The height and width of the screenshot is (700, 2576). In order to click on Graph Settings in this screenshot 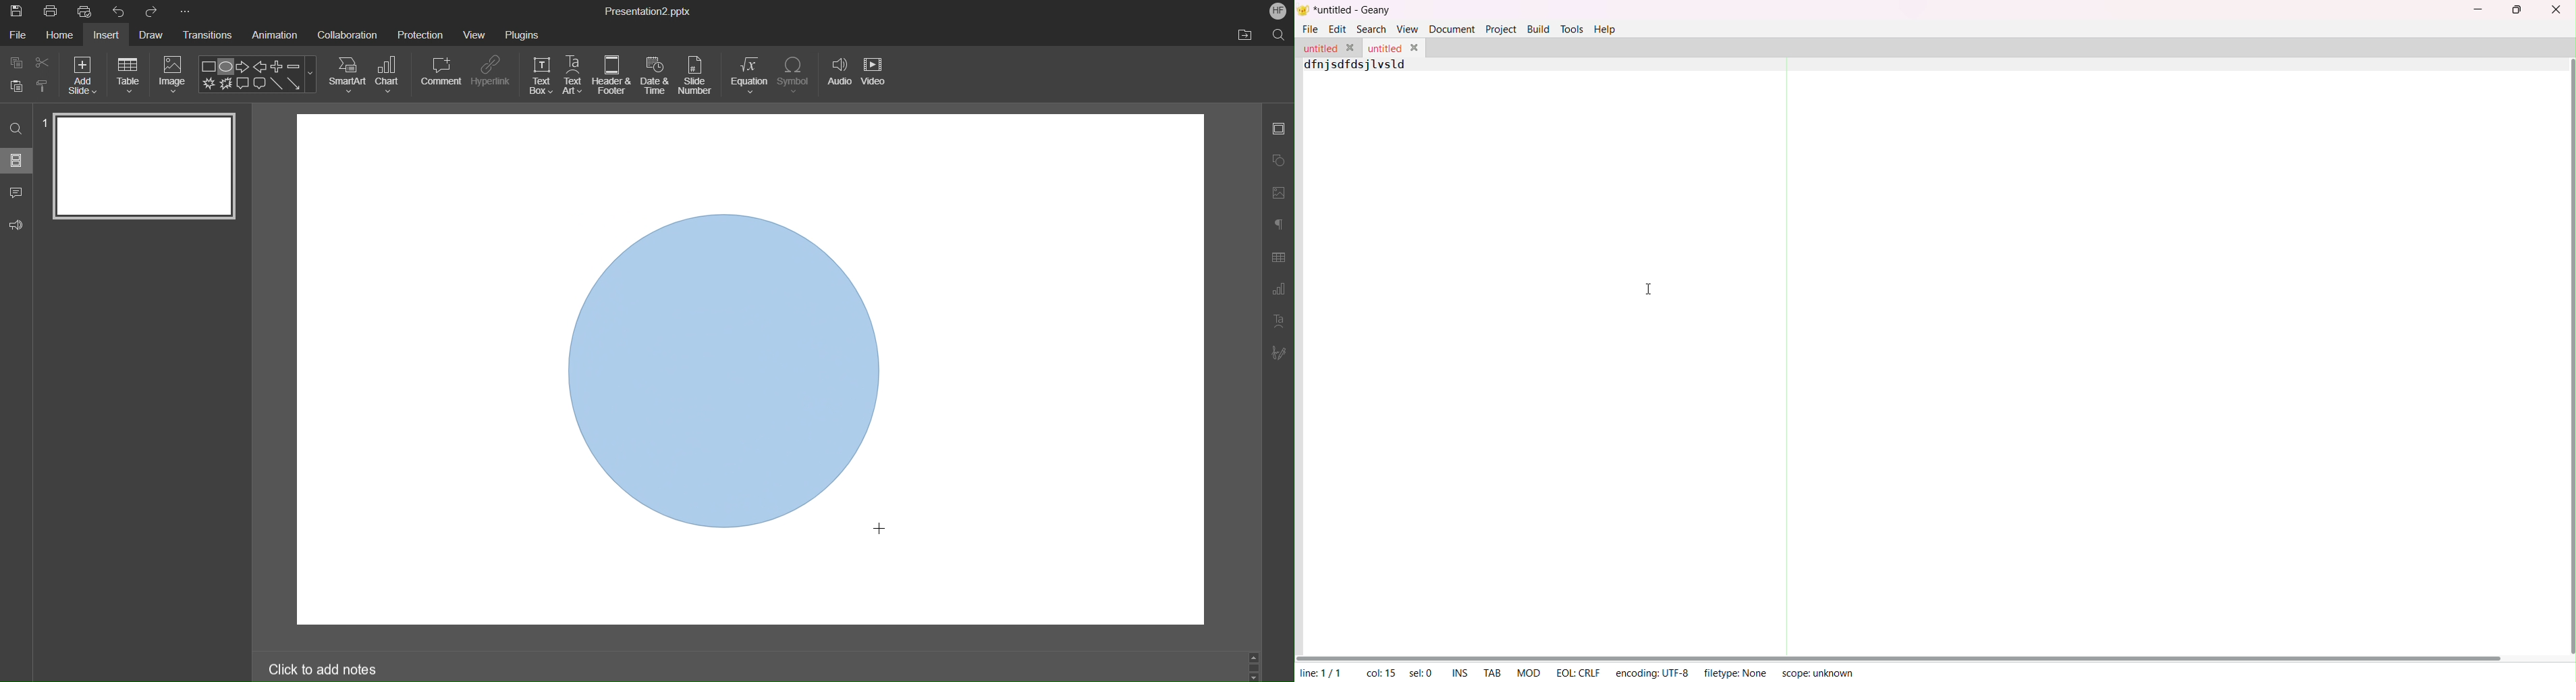, I will do `click(1276, 292)`.